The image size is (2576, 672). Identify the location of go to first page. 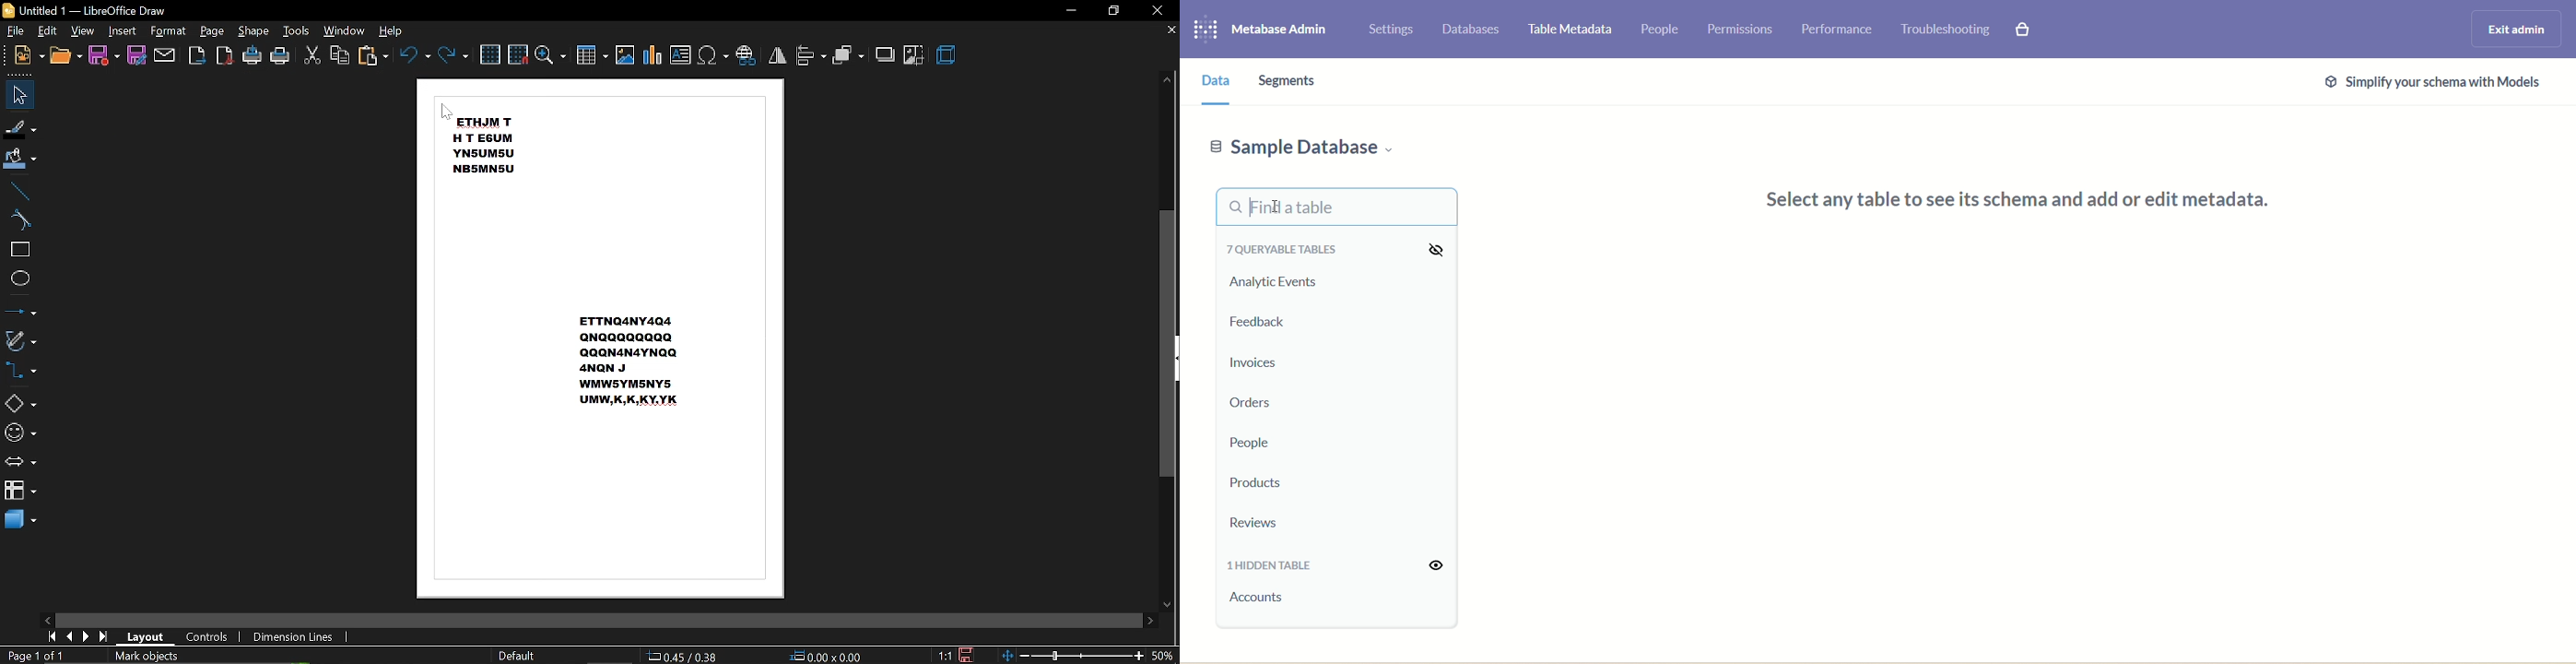
(52, 637).